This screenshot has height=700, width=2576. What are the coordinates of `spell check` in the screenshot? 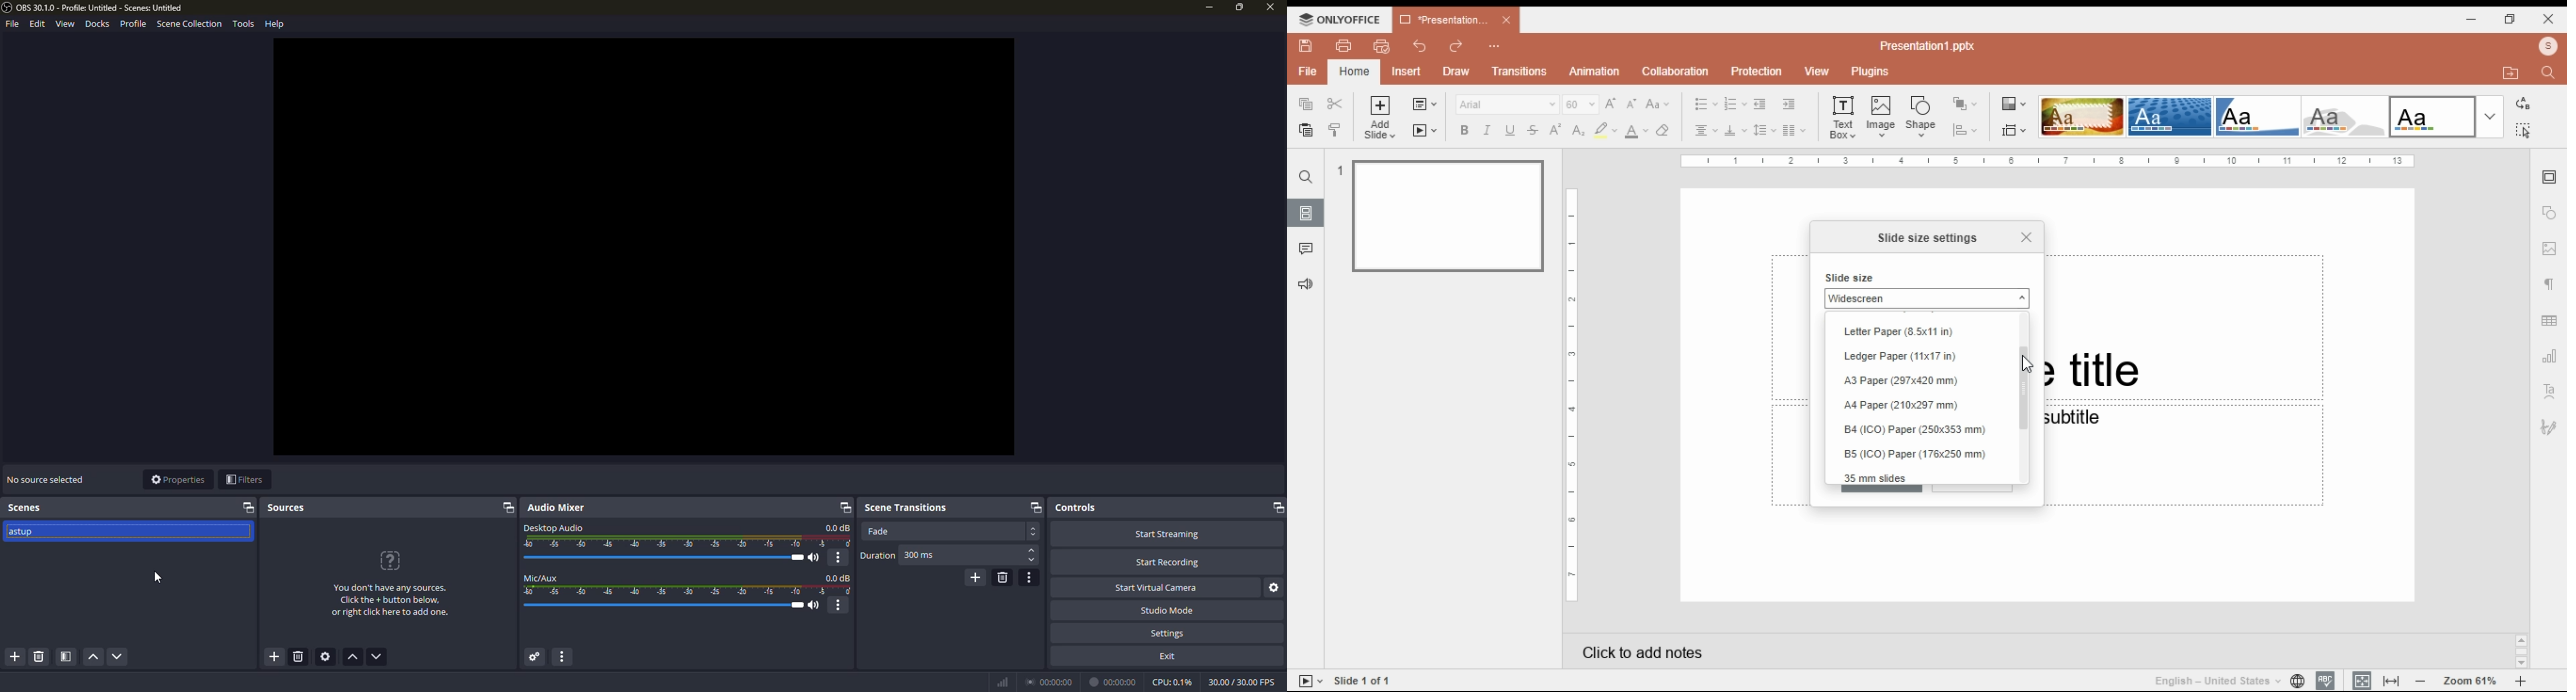 It's located at (2325, 680).